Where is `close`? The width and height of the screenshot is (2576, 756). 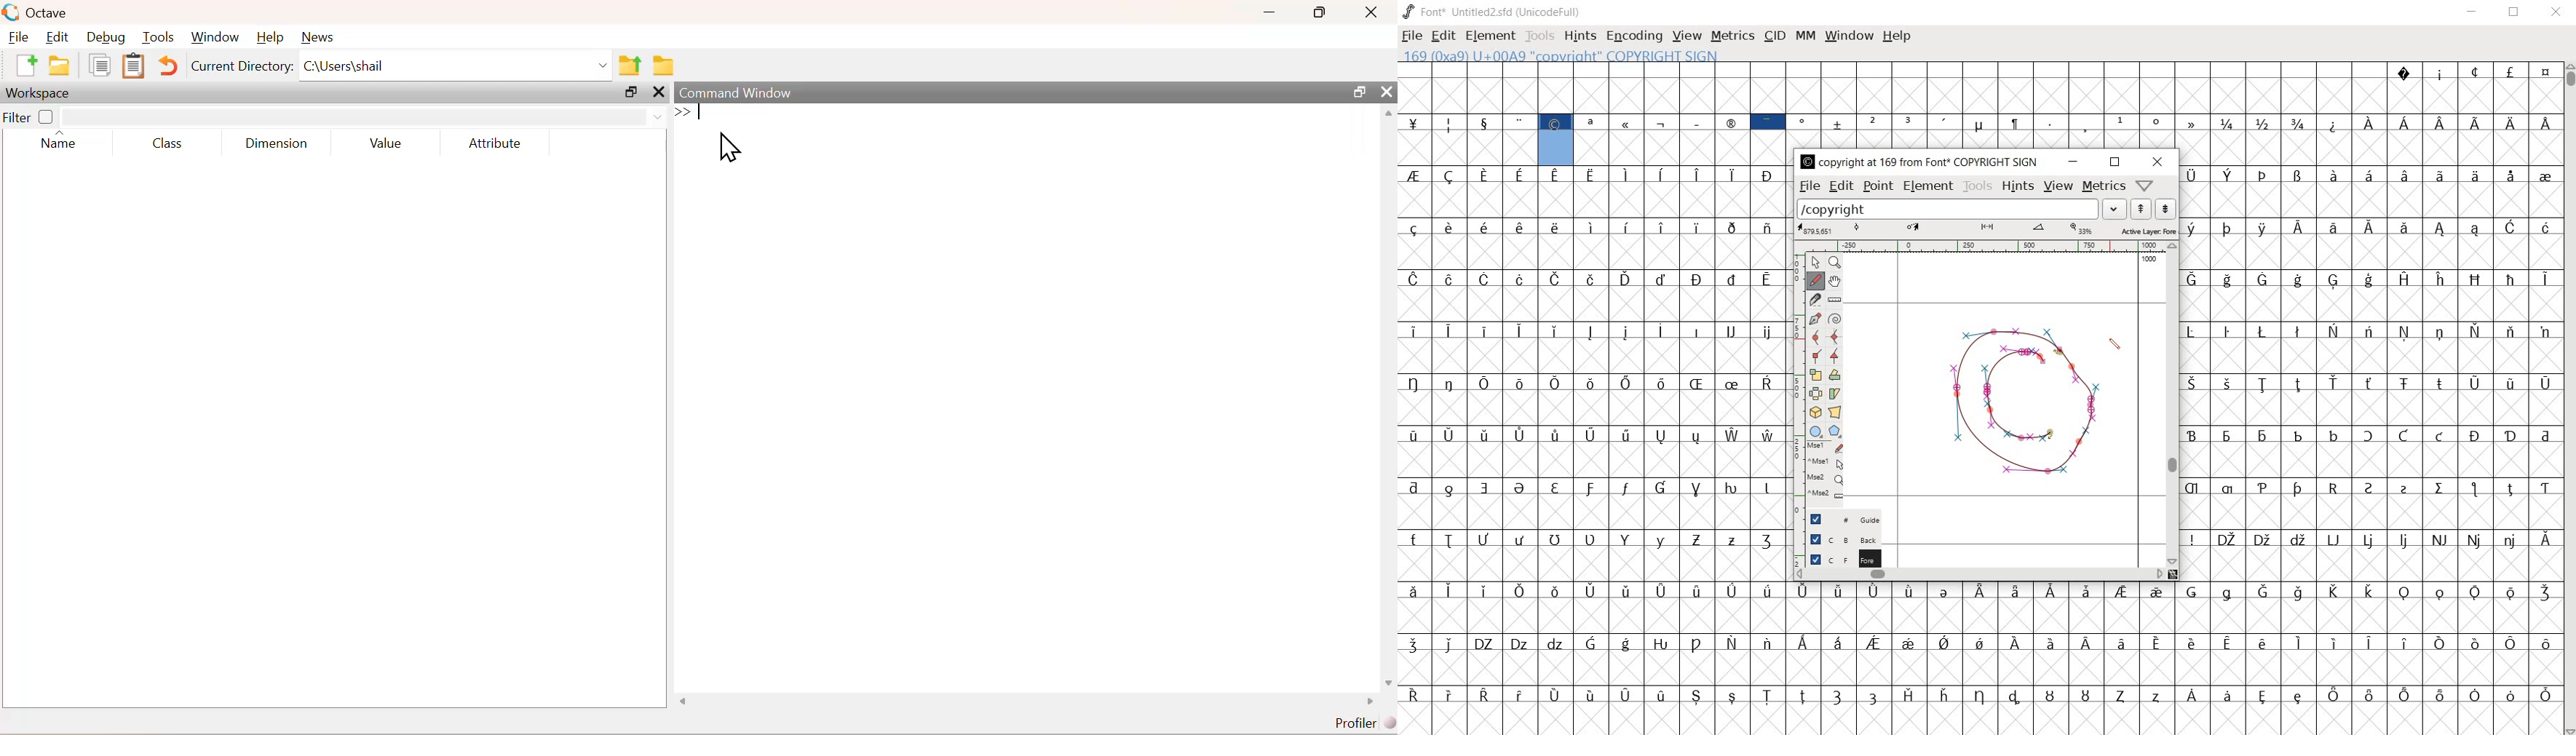
close is located at coordinates (2557, 12).